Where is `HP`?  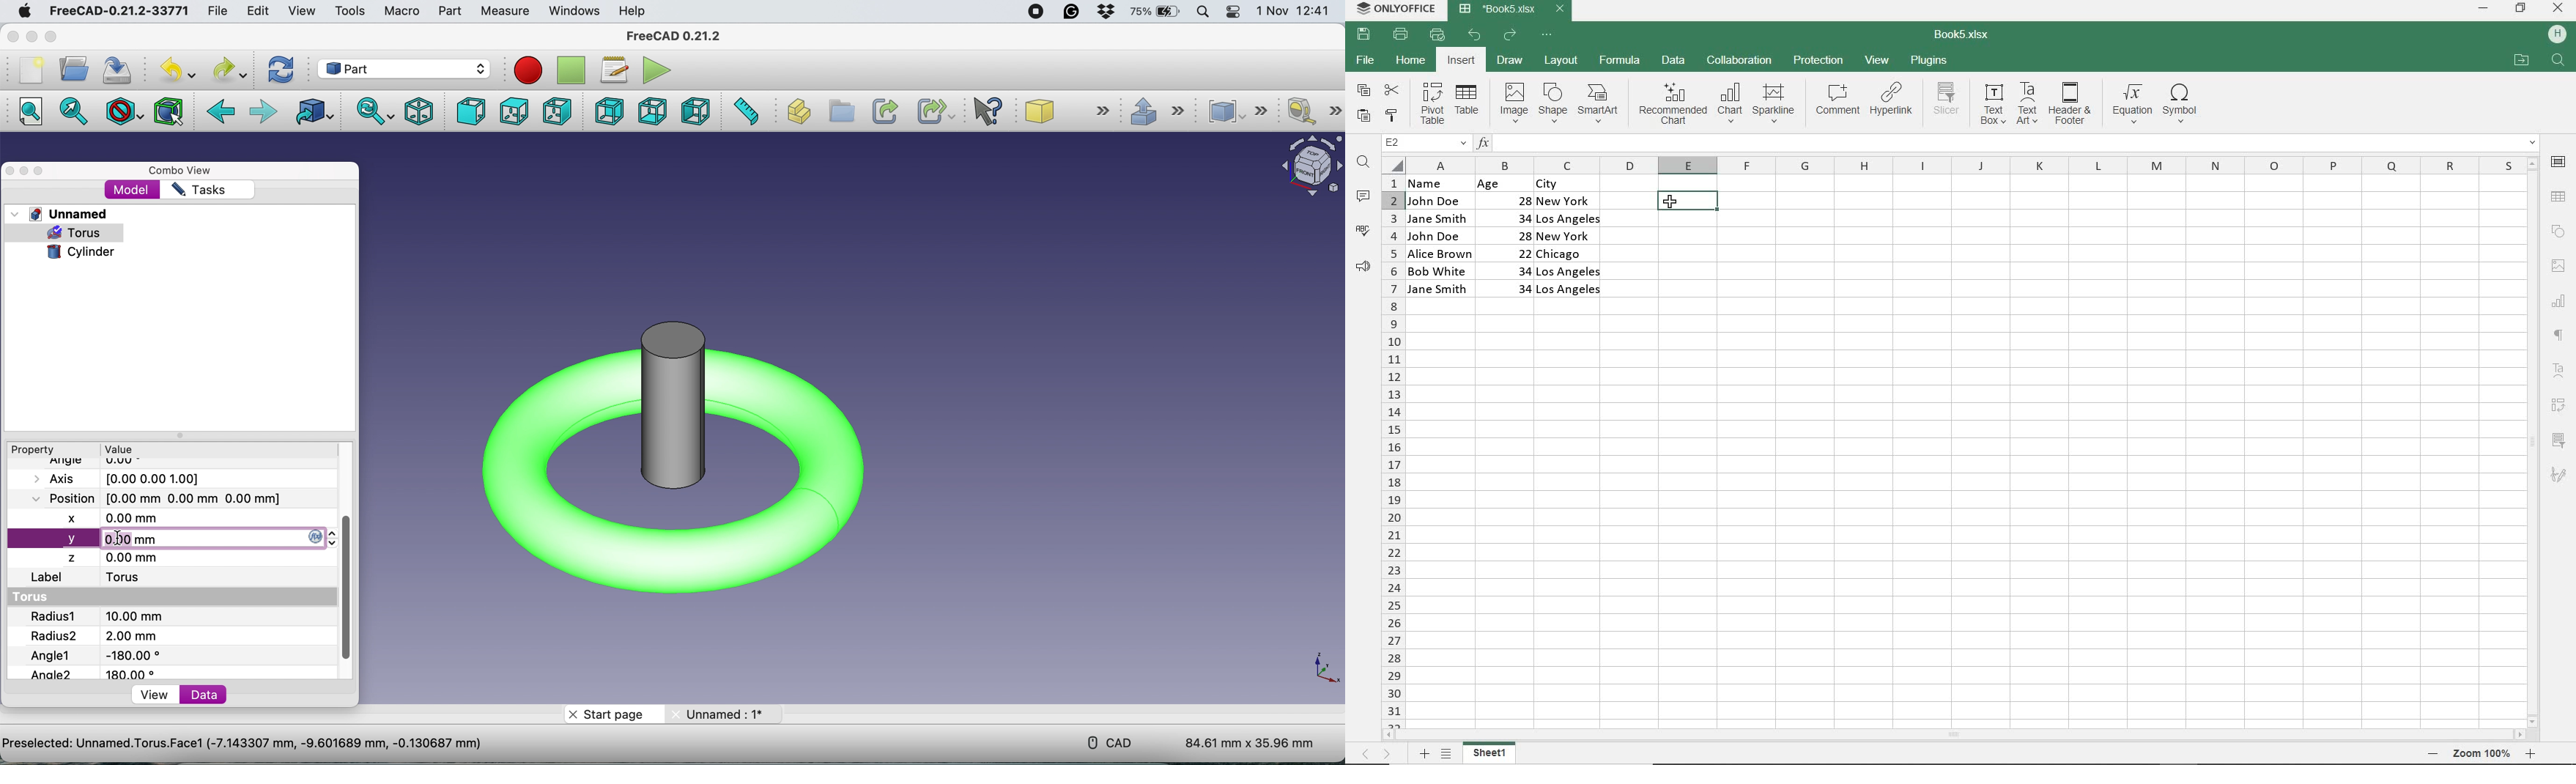
HP is located at coordinates (2560, 32).